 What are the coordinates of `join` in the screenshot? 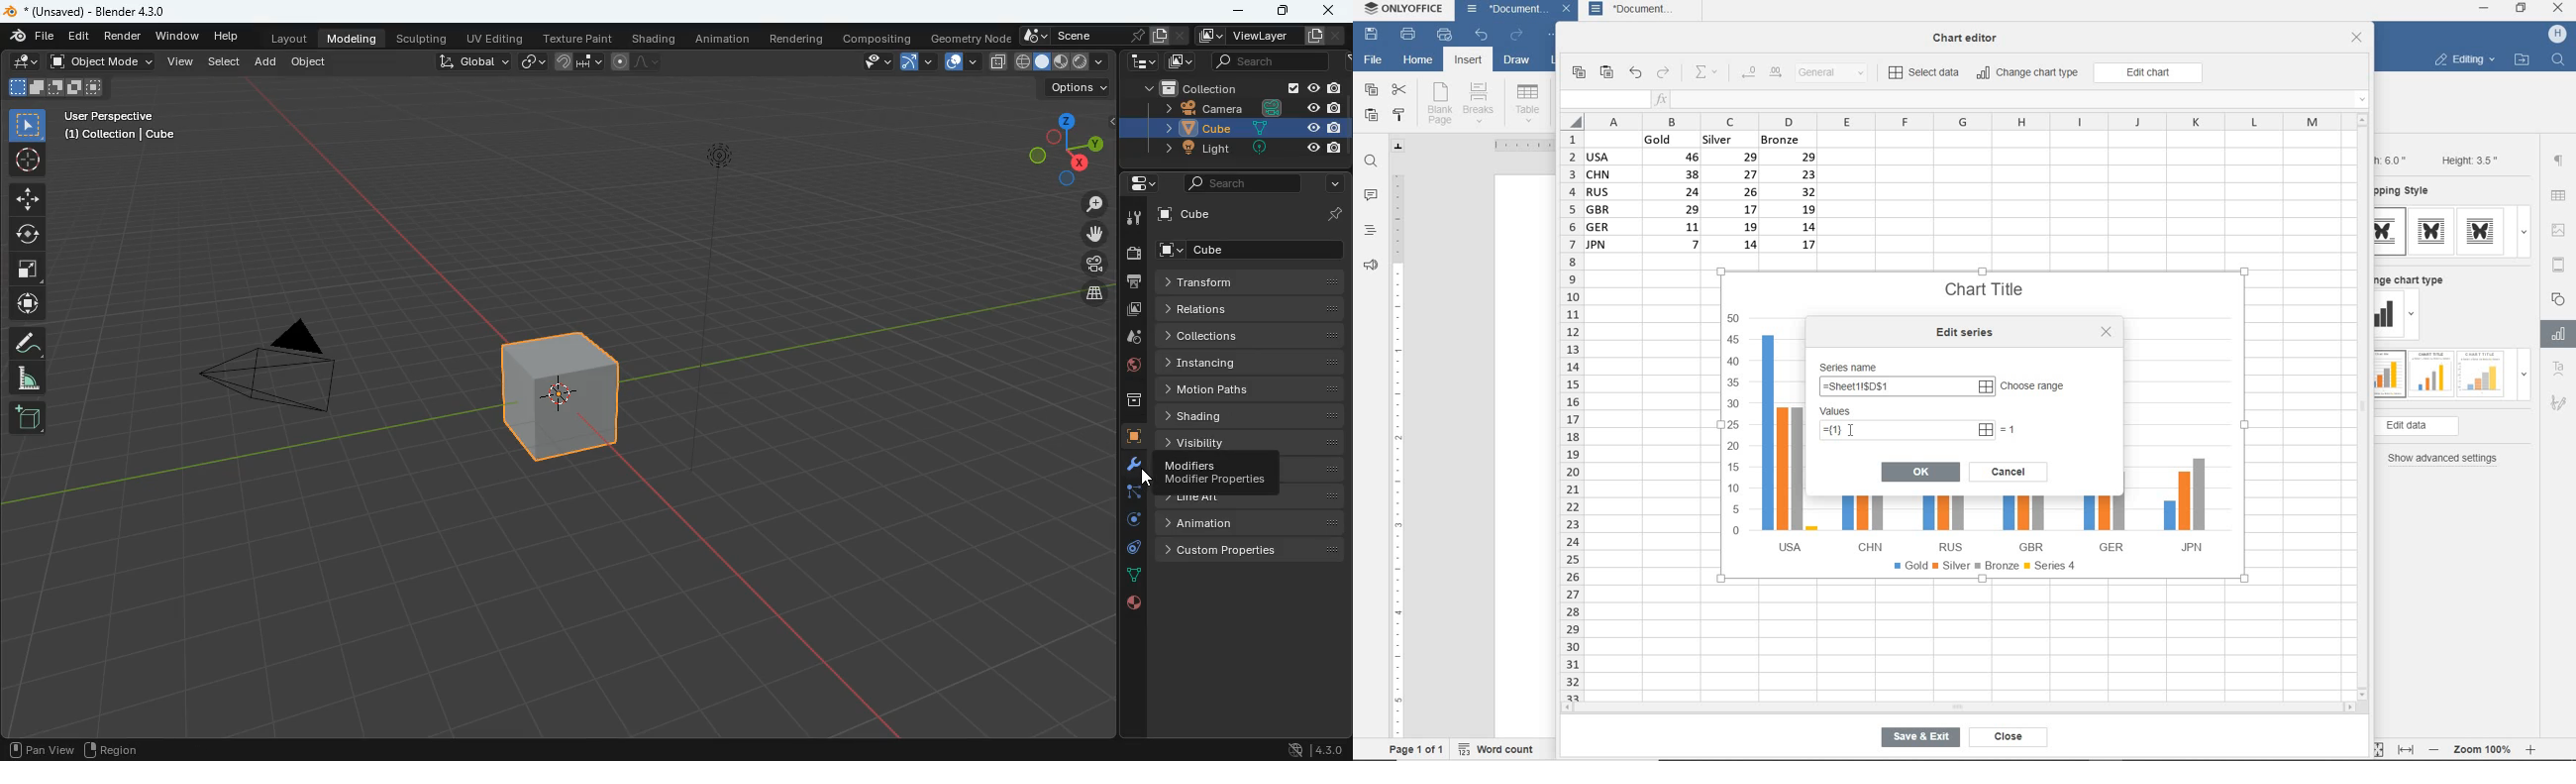 It's located at (579, 60).